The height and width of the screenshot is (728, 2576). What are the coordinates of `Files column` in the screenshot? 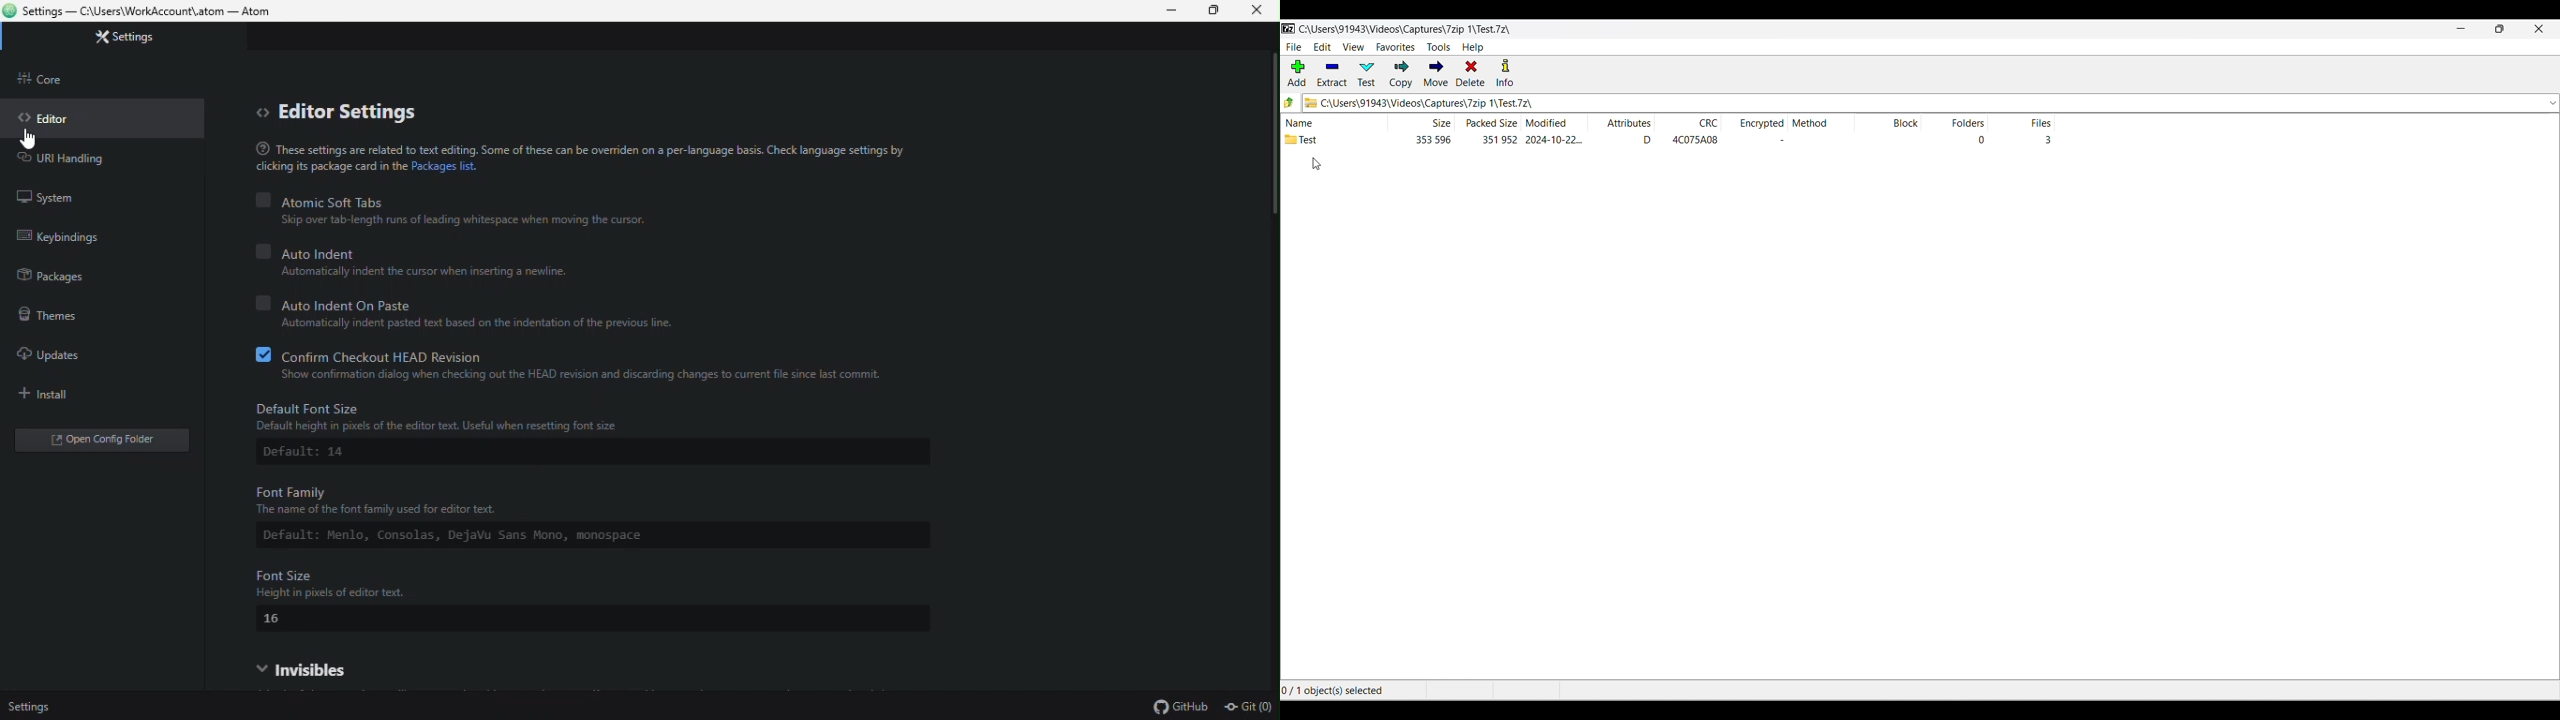 It's located at (2039, 122).